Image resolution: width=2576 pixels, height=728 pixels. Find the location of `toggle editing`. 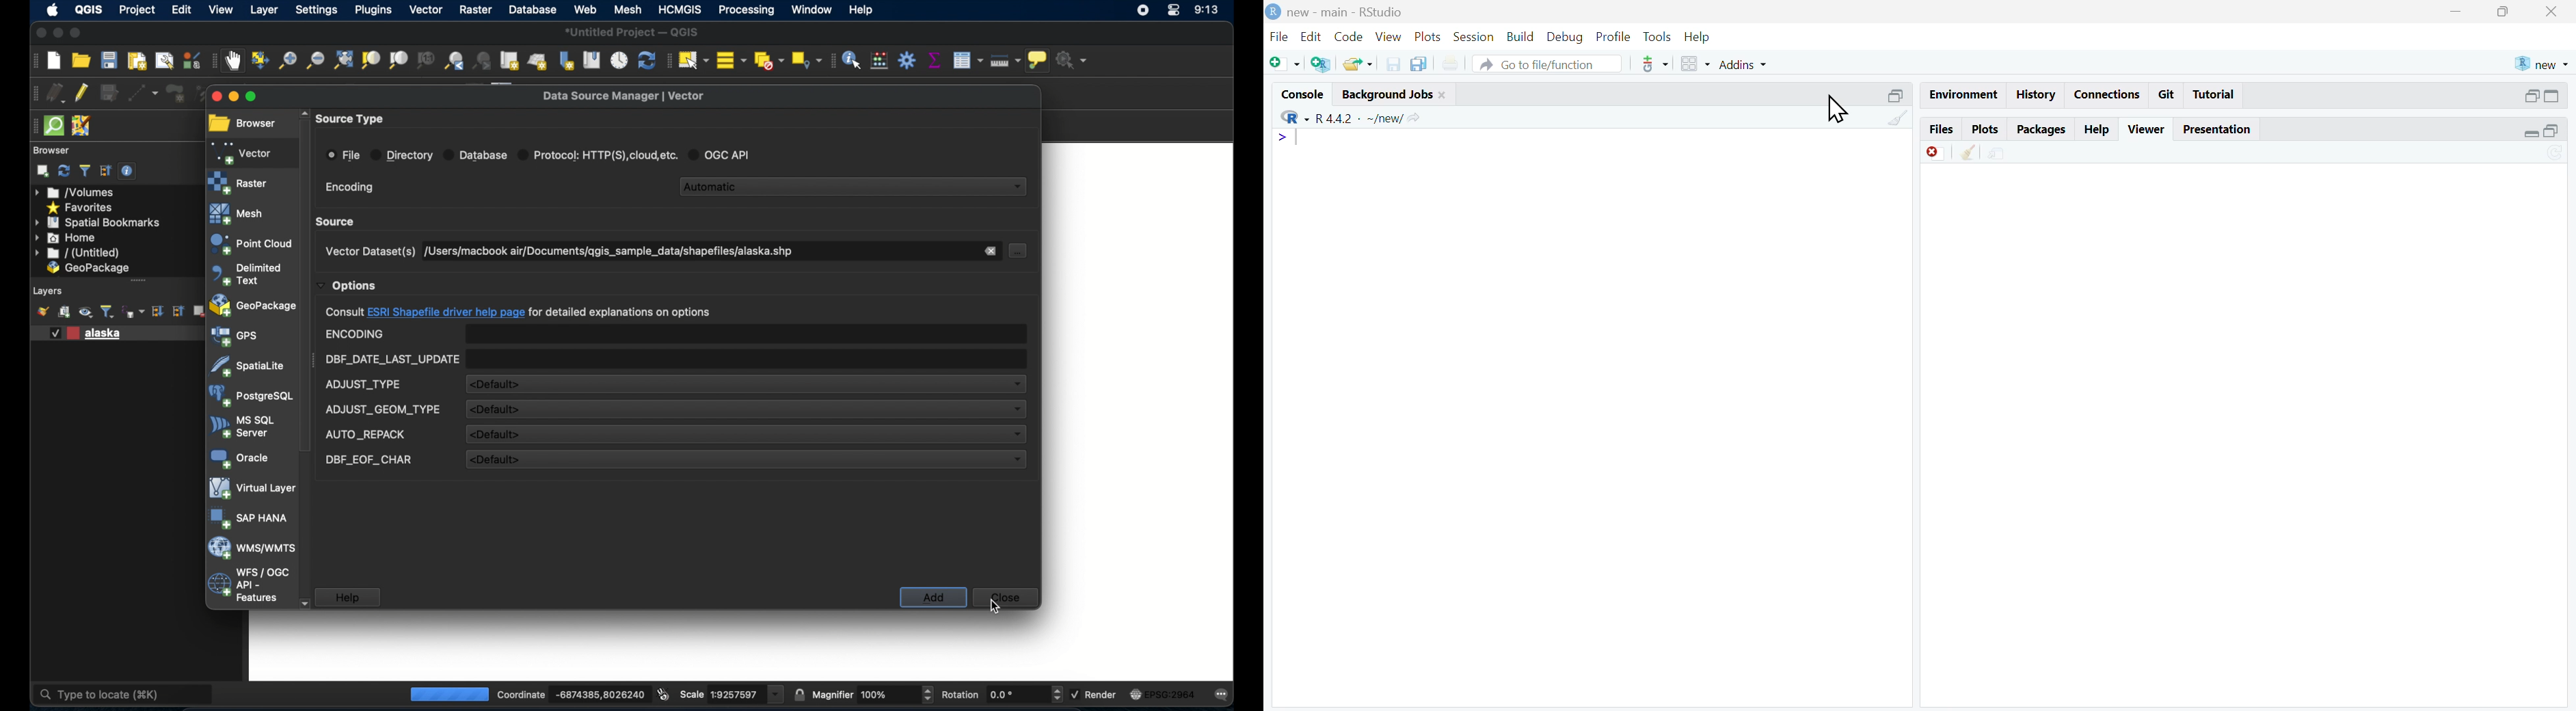

toggle editing is located at coordinates (80, 92).